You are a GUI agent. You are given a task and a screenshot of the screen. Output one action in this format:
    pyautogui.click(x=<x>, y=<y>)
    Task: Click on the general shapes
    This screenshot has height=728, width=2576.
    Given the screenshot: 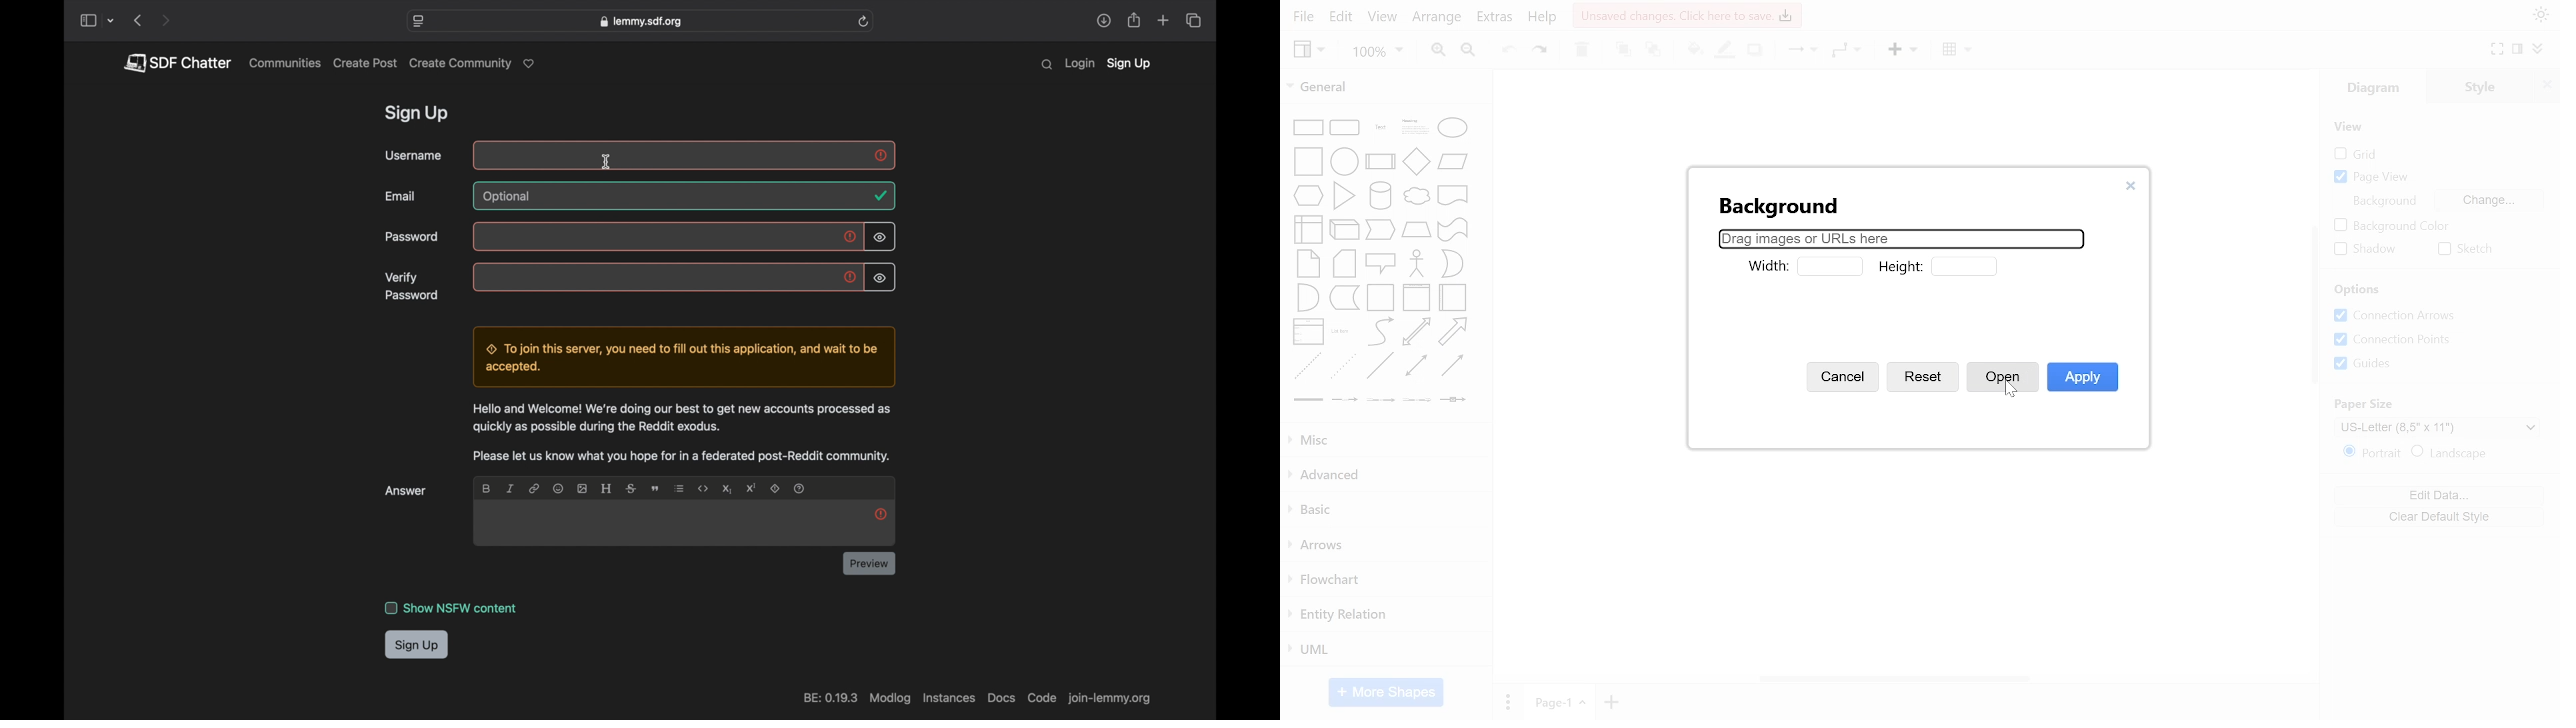 What is the action you would take?
    pyautogui.click(x=1343, y=226)
    